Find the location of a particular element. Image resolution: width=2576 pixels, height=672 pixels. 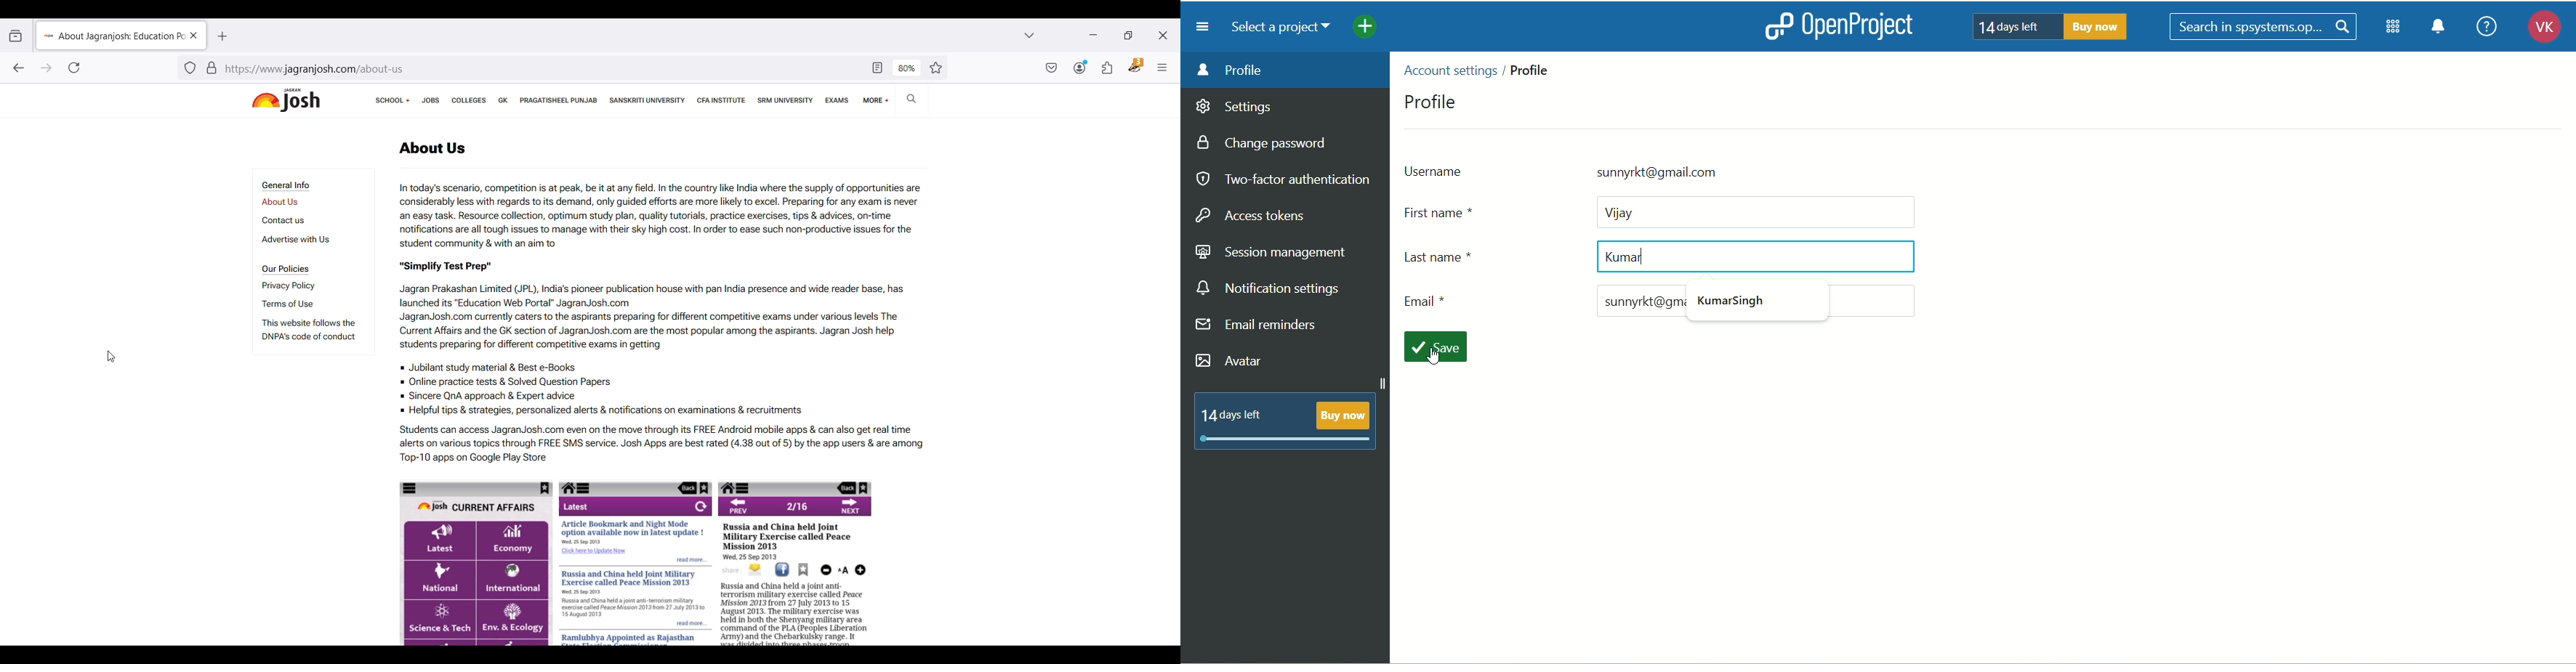

change password is located at coordinates (1267, 145).